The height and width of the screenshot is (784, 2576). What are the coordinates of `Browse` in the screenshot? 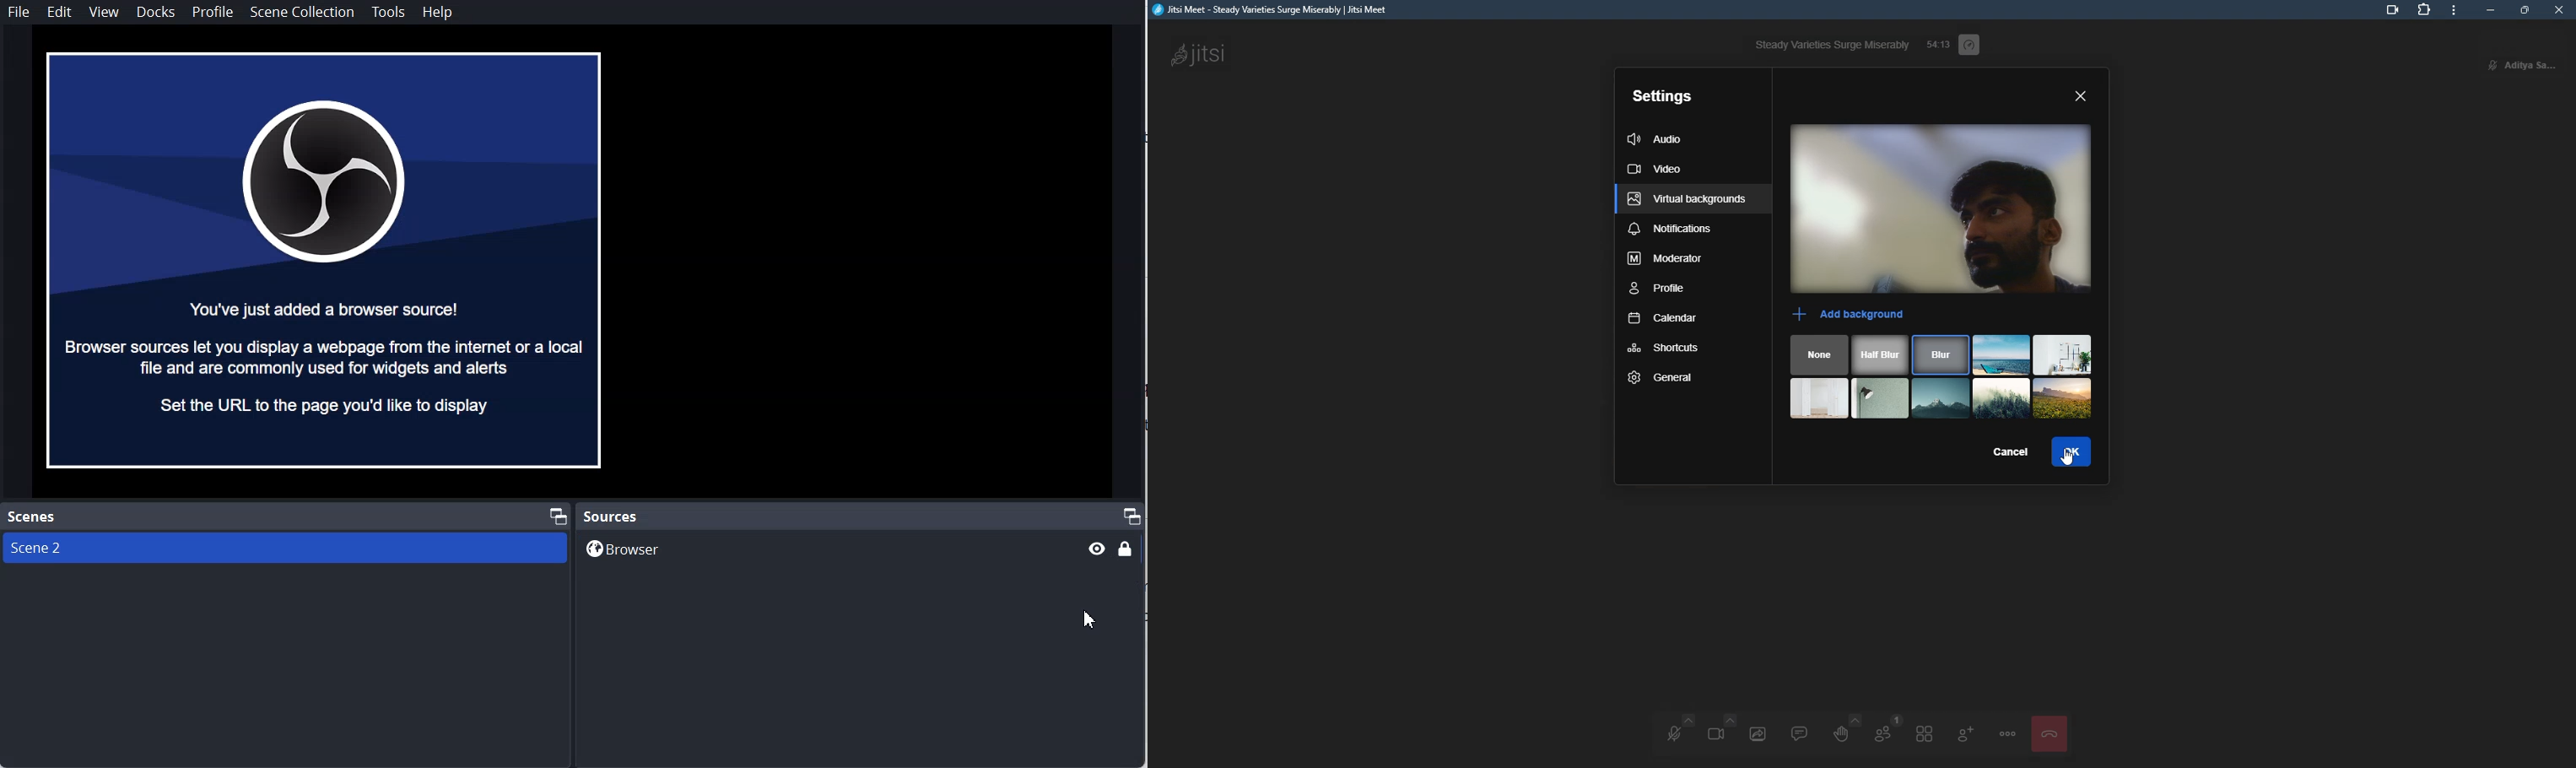 It's located at (825, 549).